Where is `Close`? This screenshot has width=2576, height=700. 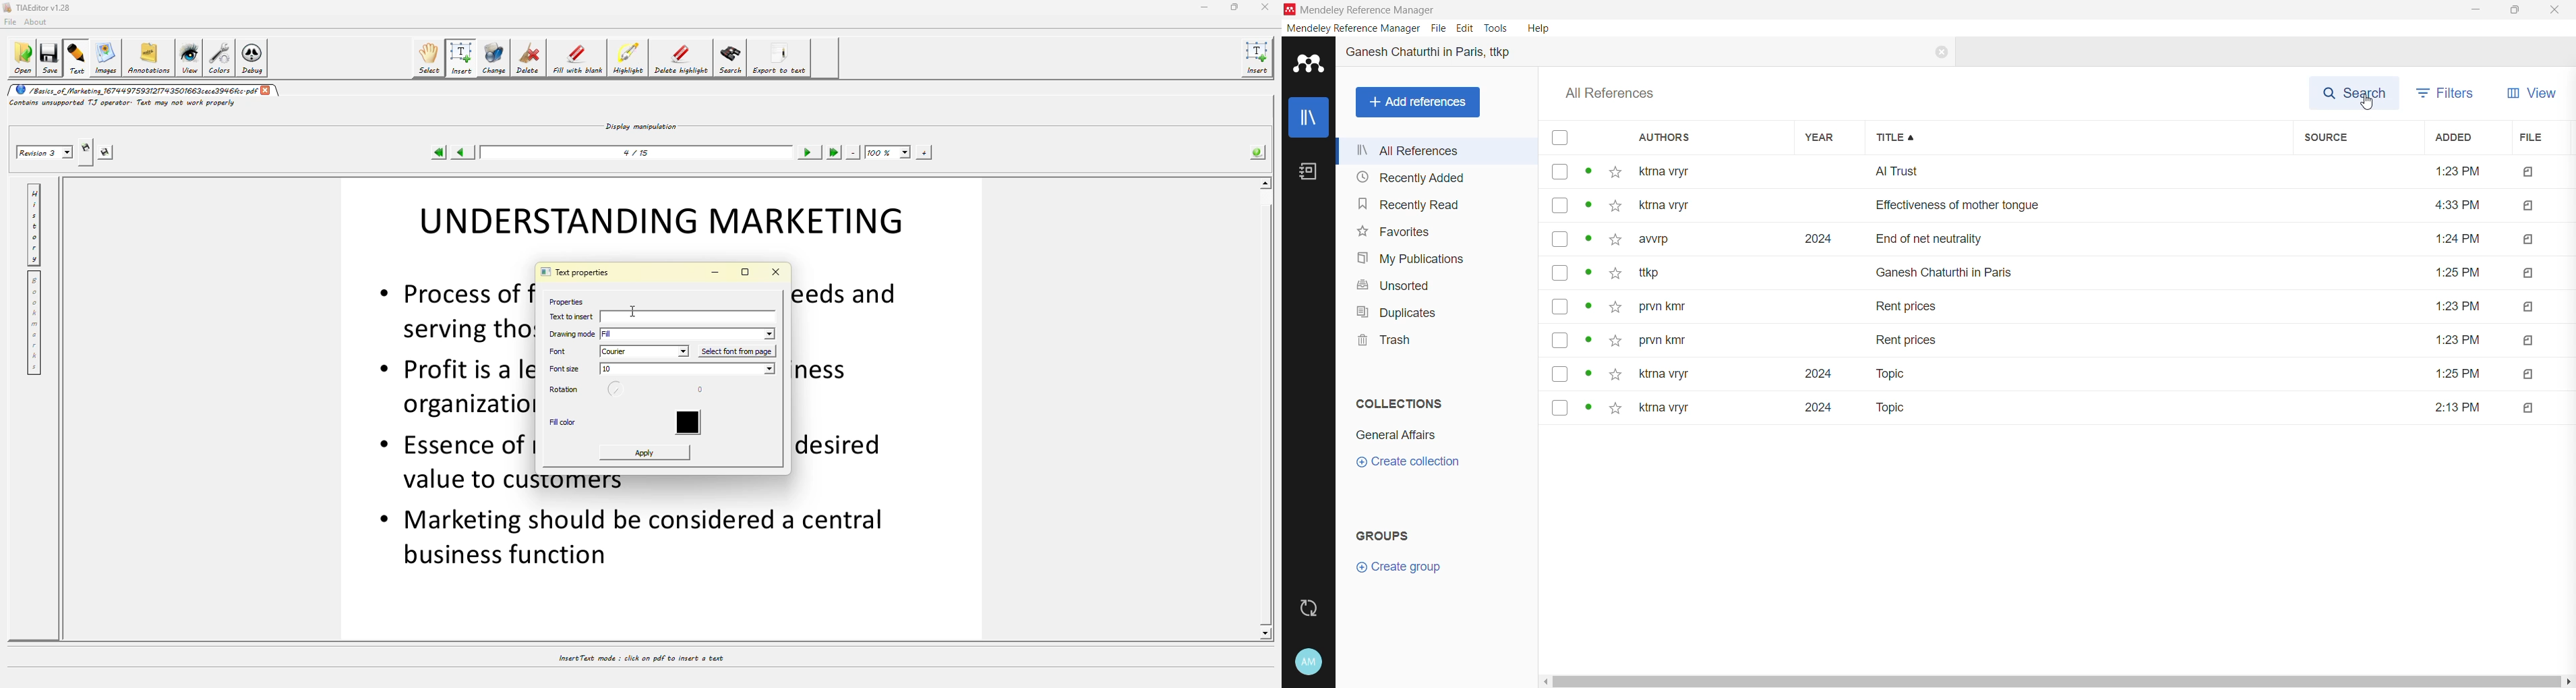 Close is located at coordinates (1940, 53).